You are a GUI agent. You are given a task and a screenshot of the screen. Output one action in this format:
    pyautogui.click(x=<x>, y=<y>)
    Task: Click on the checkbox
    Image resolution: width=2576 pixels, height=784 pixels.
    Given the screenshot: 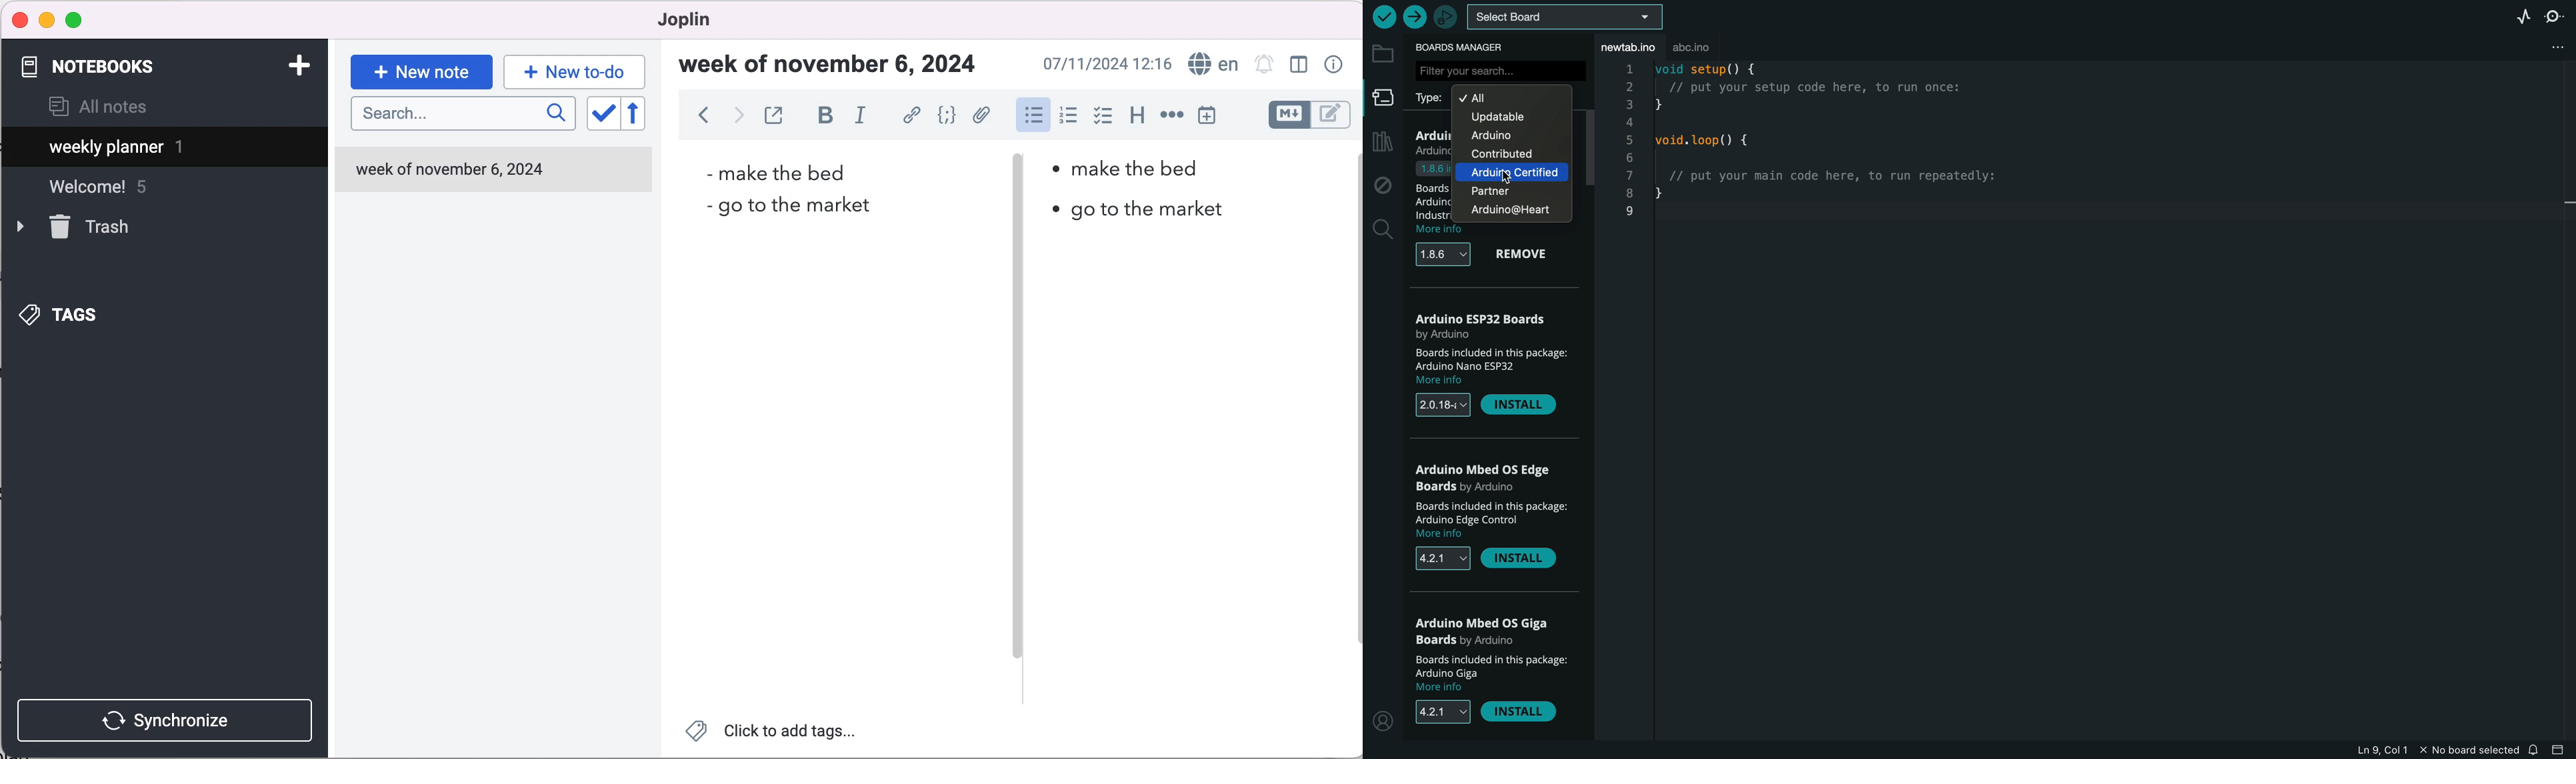 What is the action you would take?
    pyautogui.click(x=1103, y=116)
    